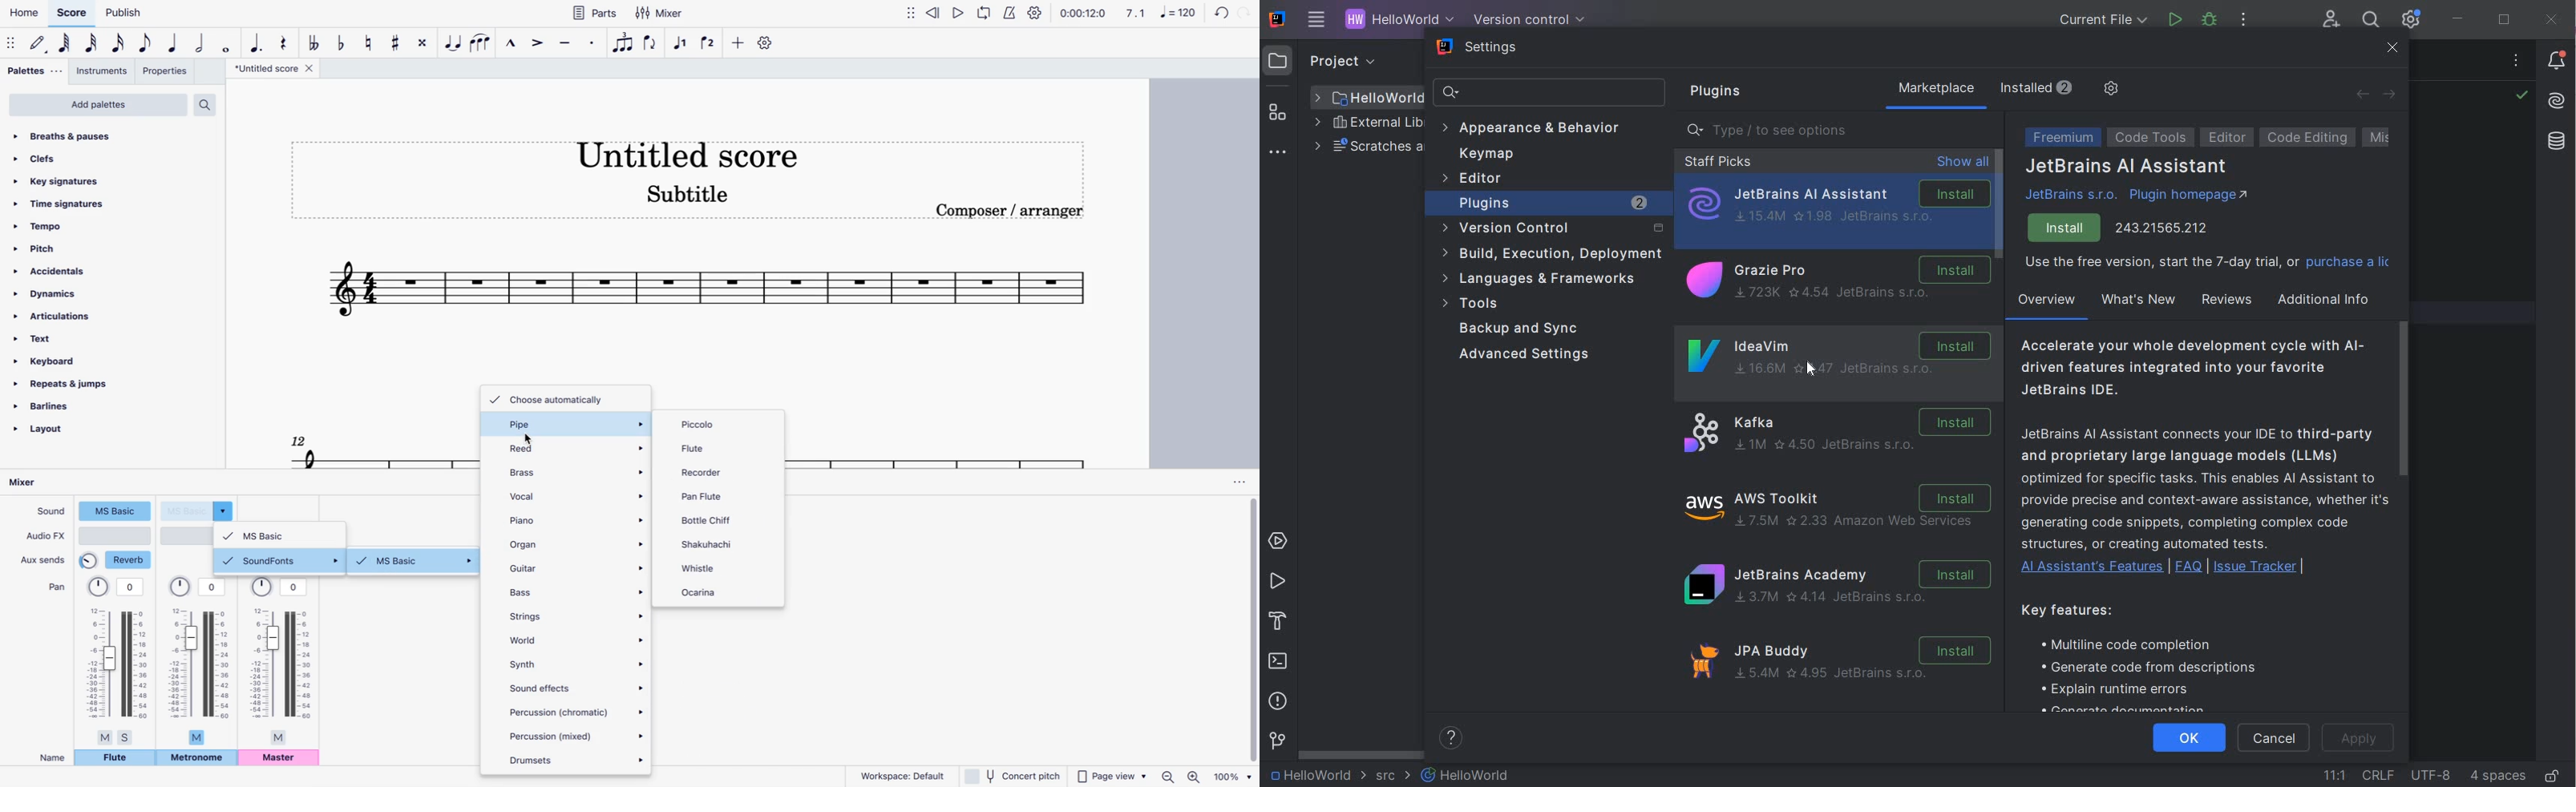  I want to click on add palettes, so click(97, 105).